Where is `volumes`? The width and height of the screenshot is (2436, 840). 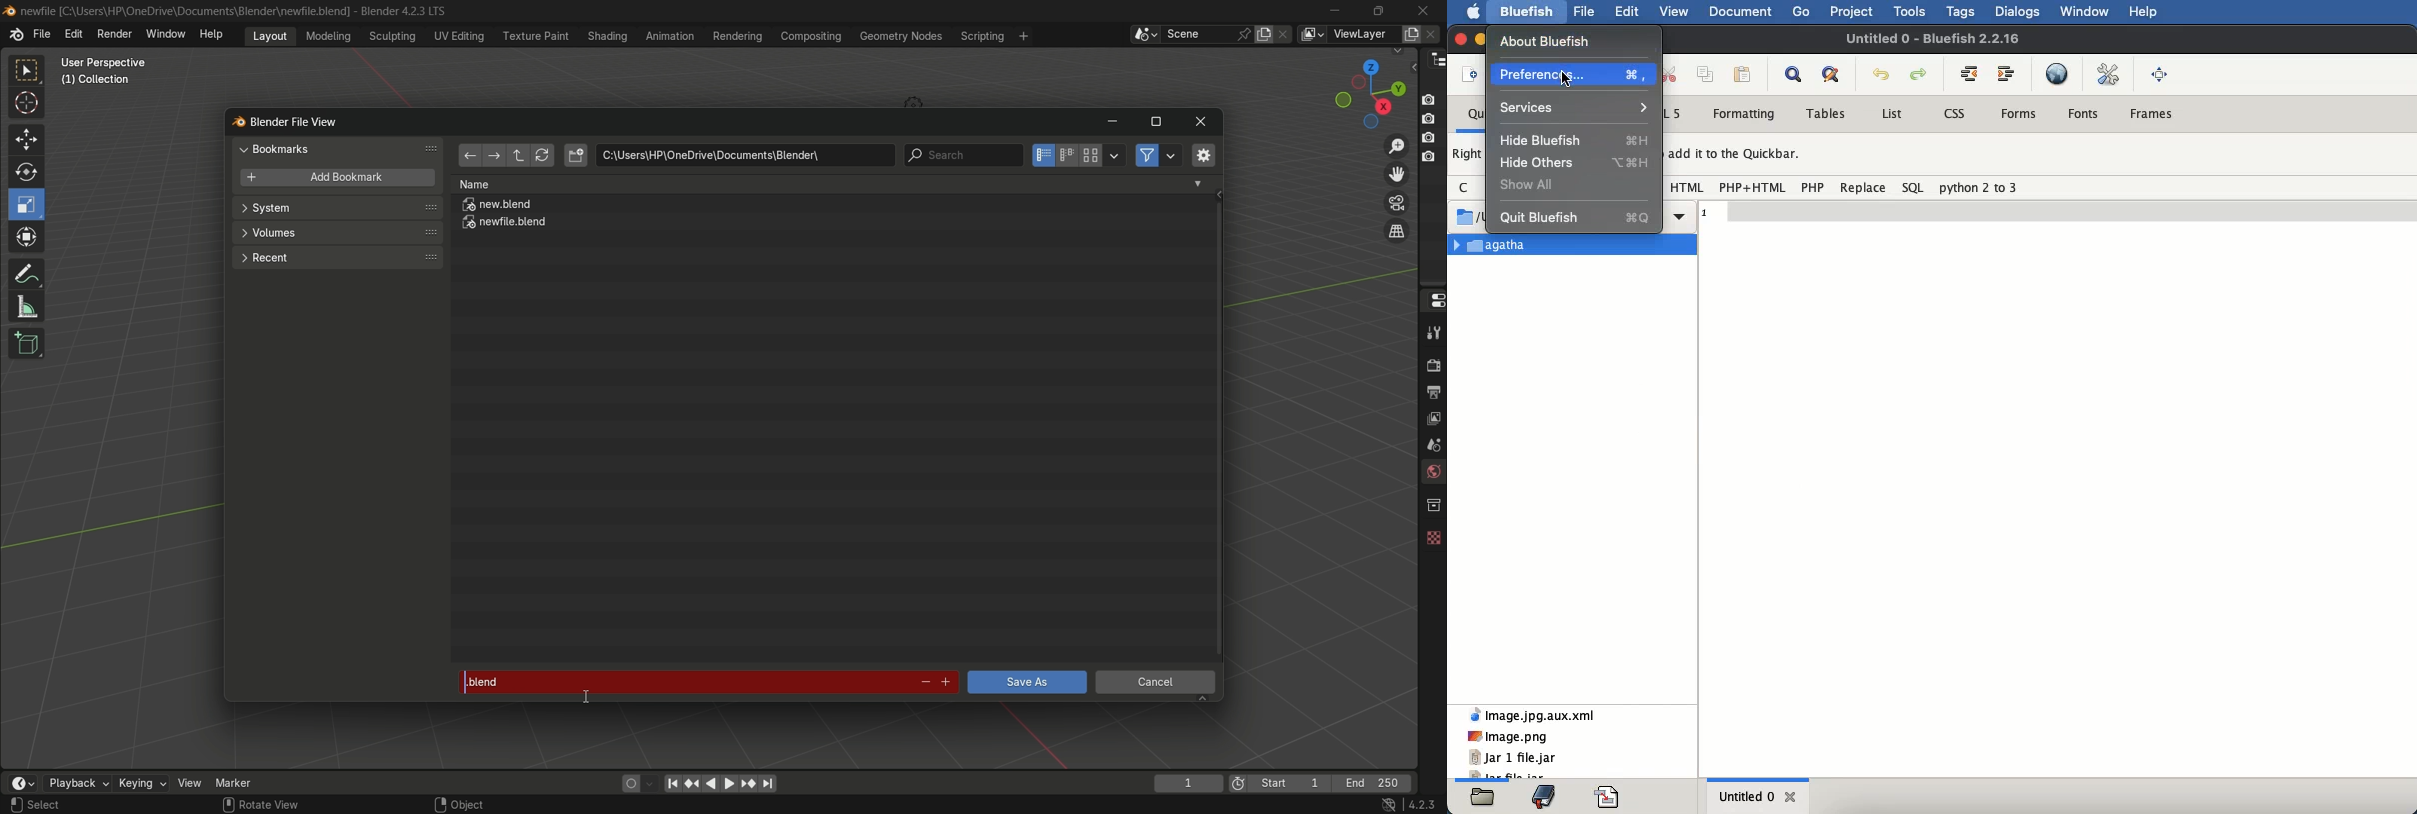 volumes is located at coordinates (336, 233).